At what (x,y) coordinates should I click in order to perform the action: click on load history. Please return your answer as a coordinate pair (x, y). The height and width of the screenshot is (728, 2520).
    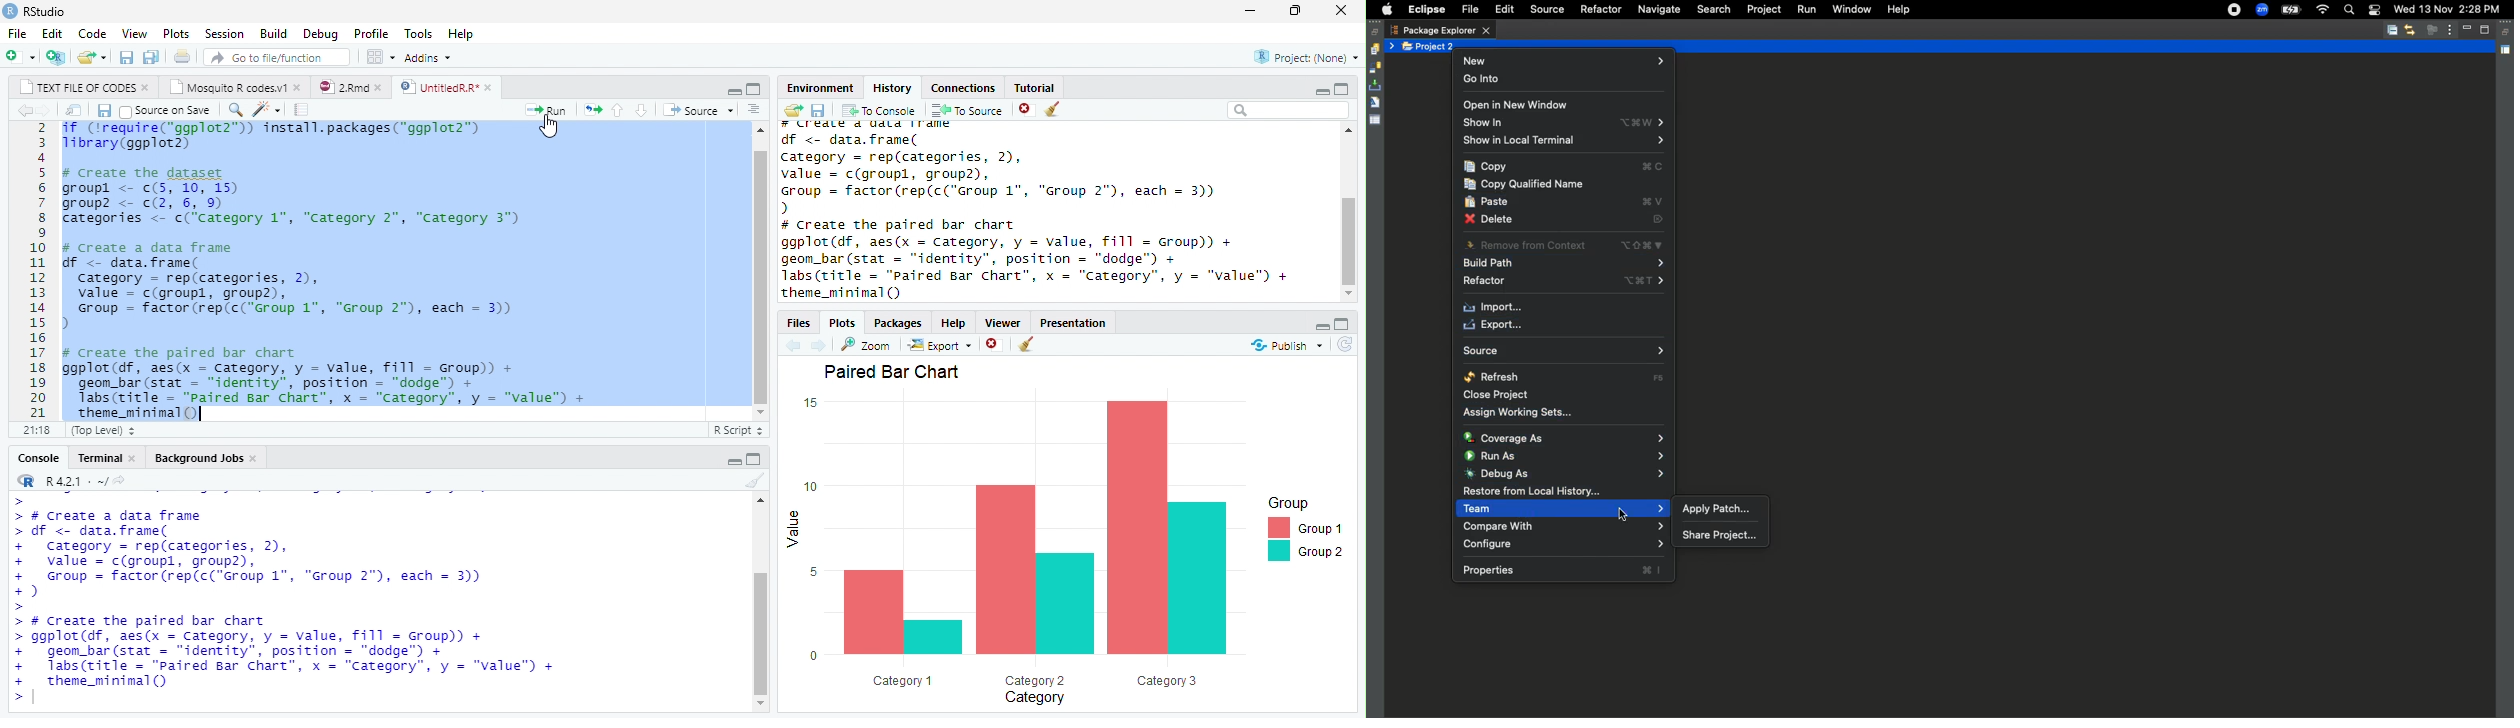
    Looking at the image, I should click on (792, 108).